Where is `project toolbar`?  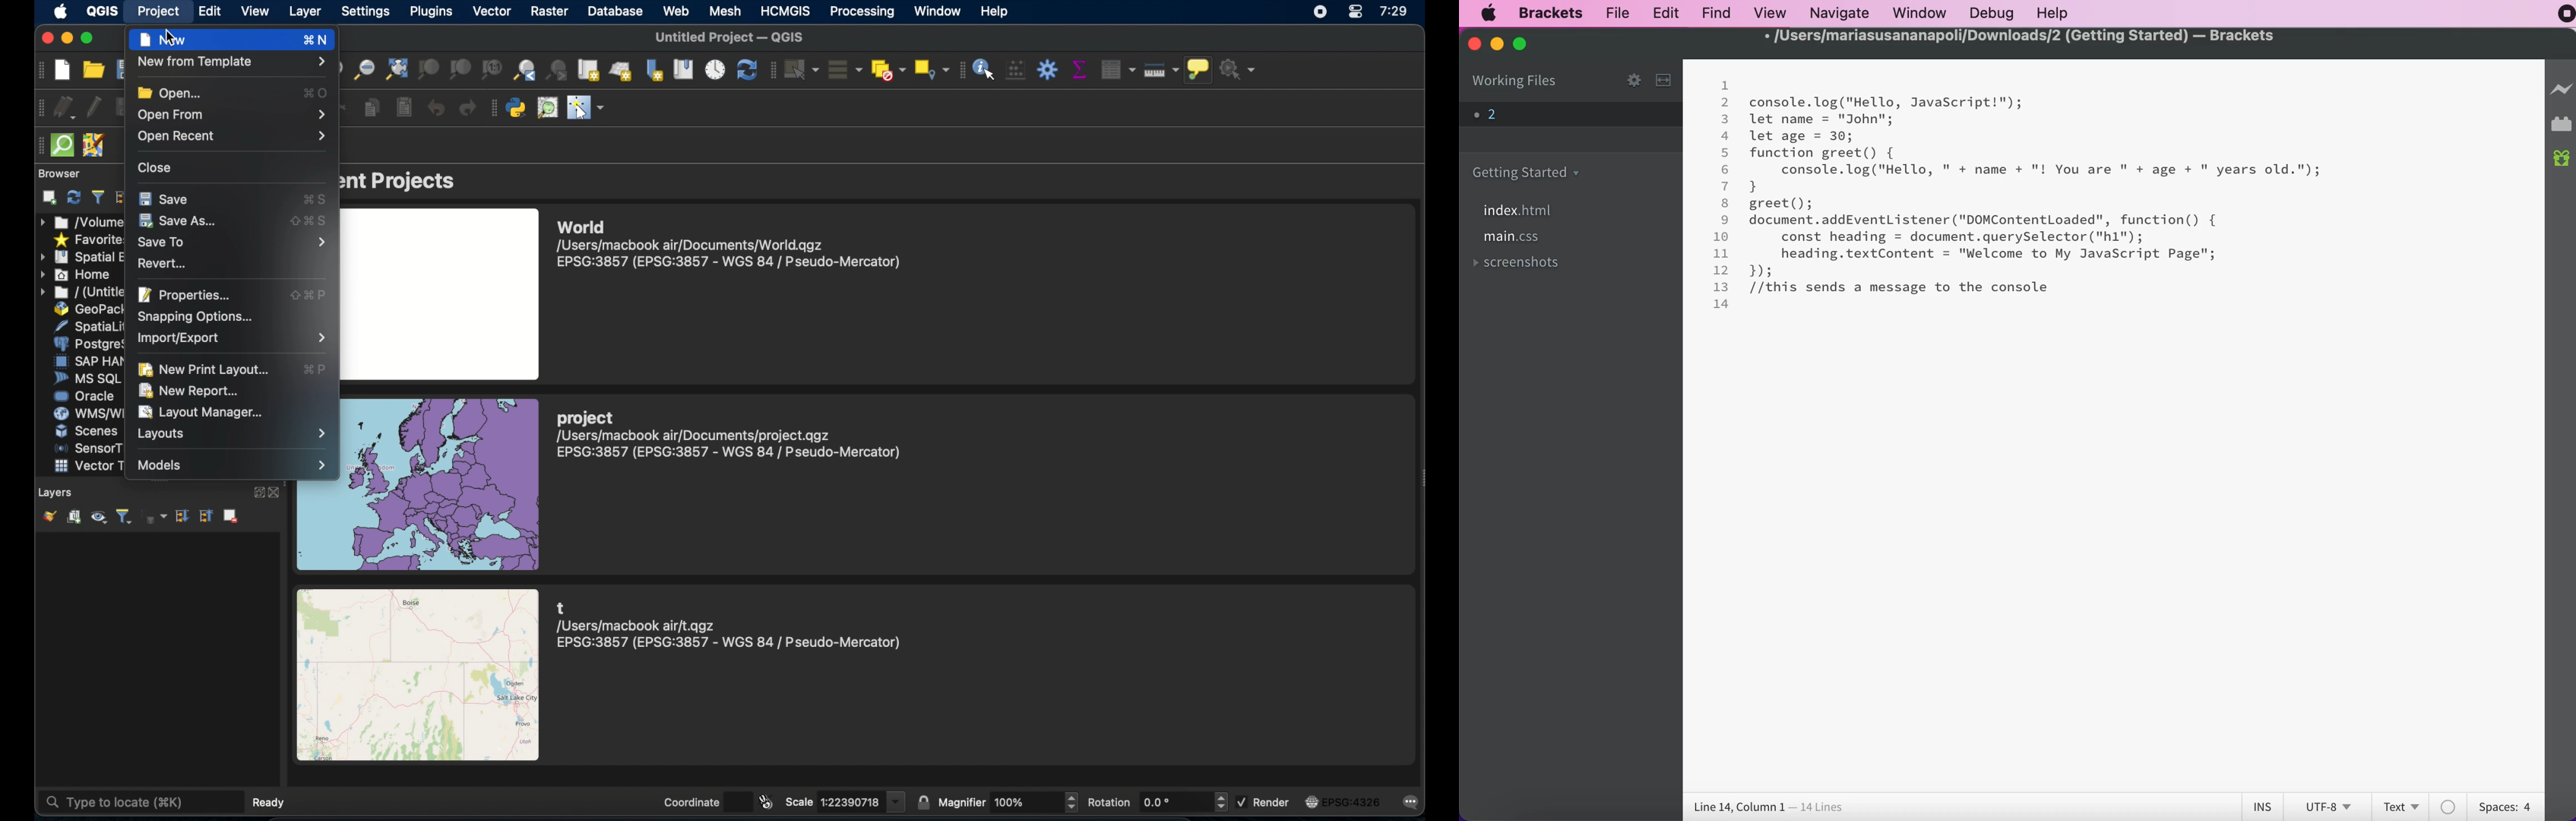
project toolbar is located at coordinates (39, 70).